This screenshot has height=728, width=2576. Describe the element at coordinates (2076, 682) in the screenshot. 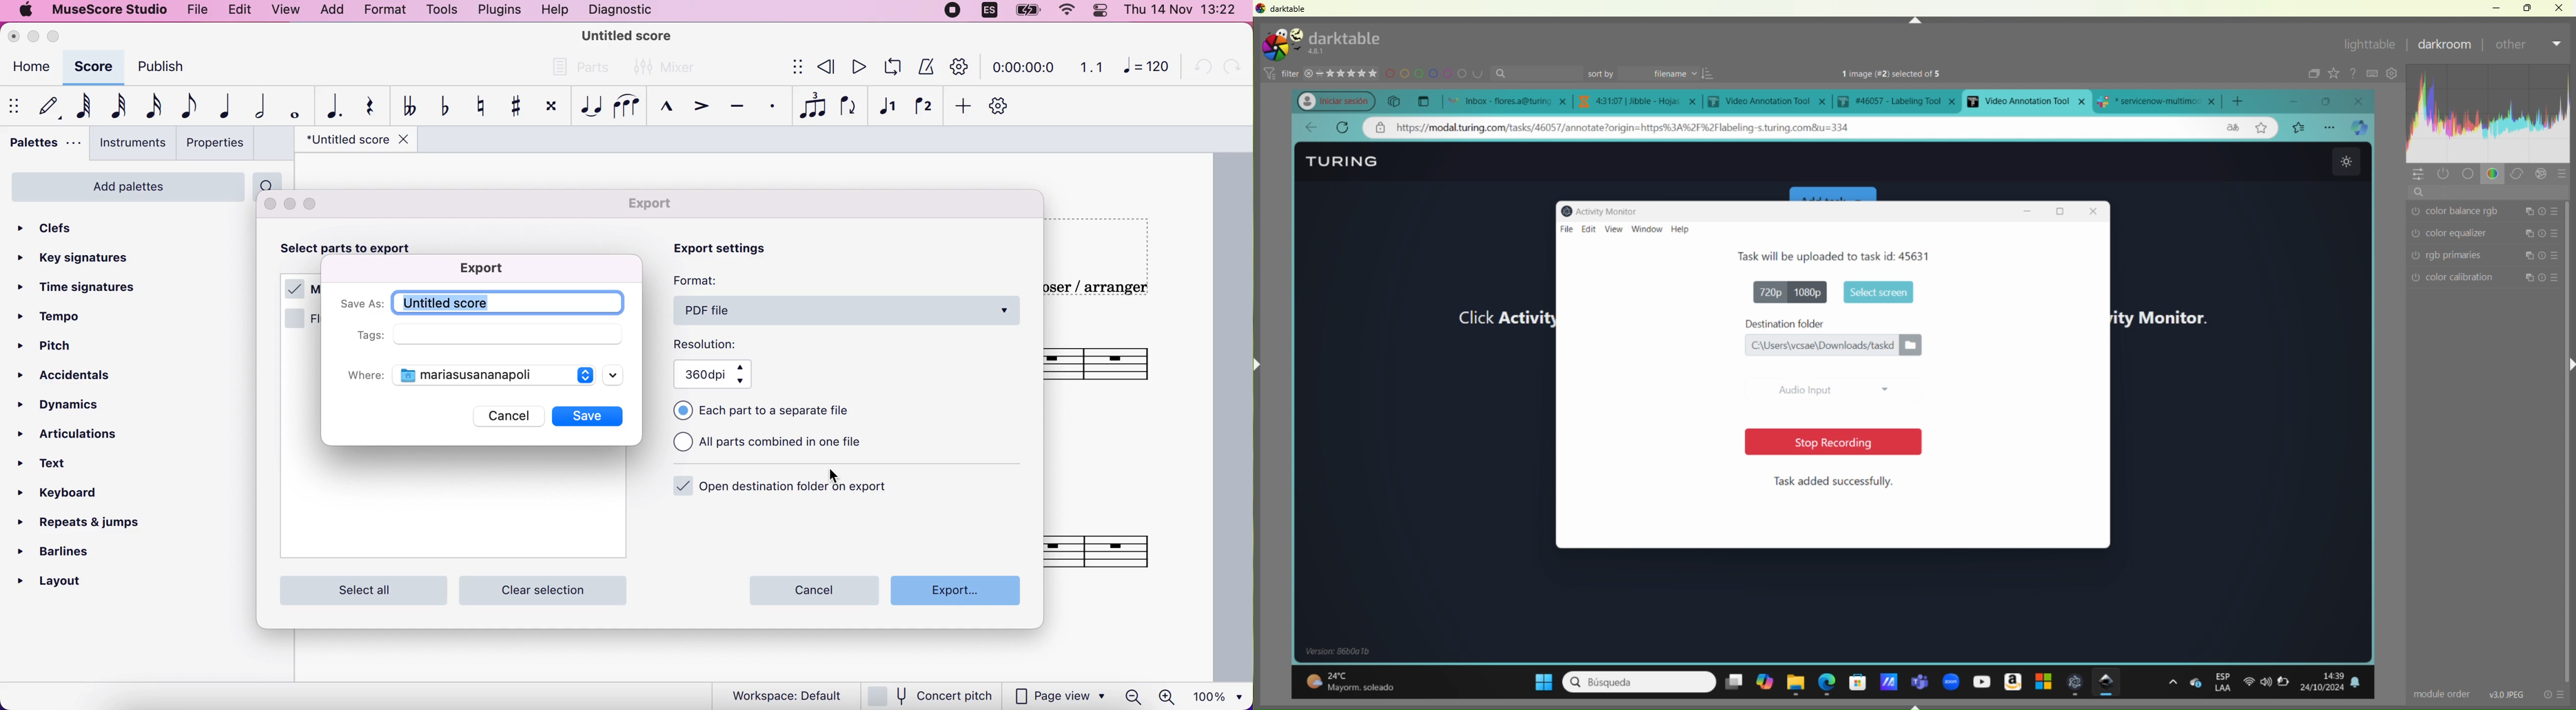

I see `open appliction` at that location.